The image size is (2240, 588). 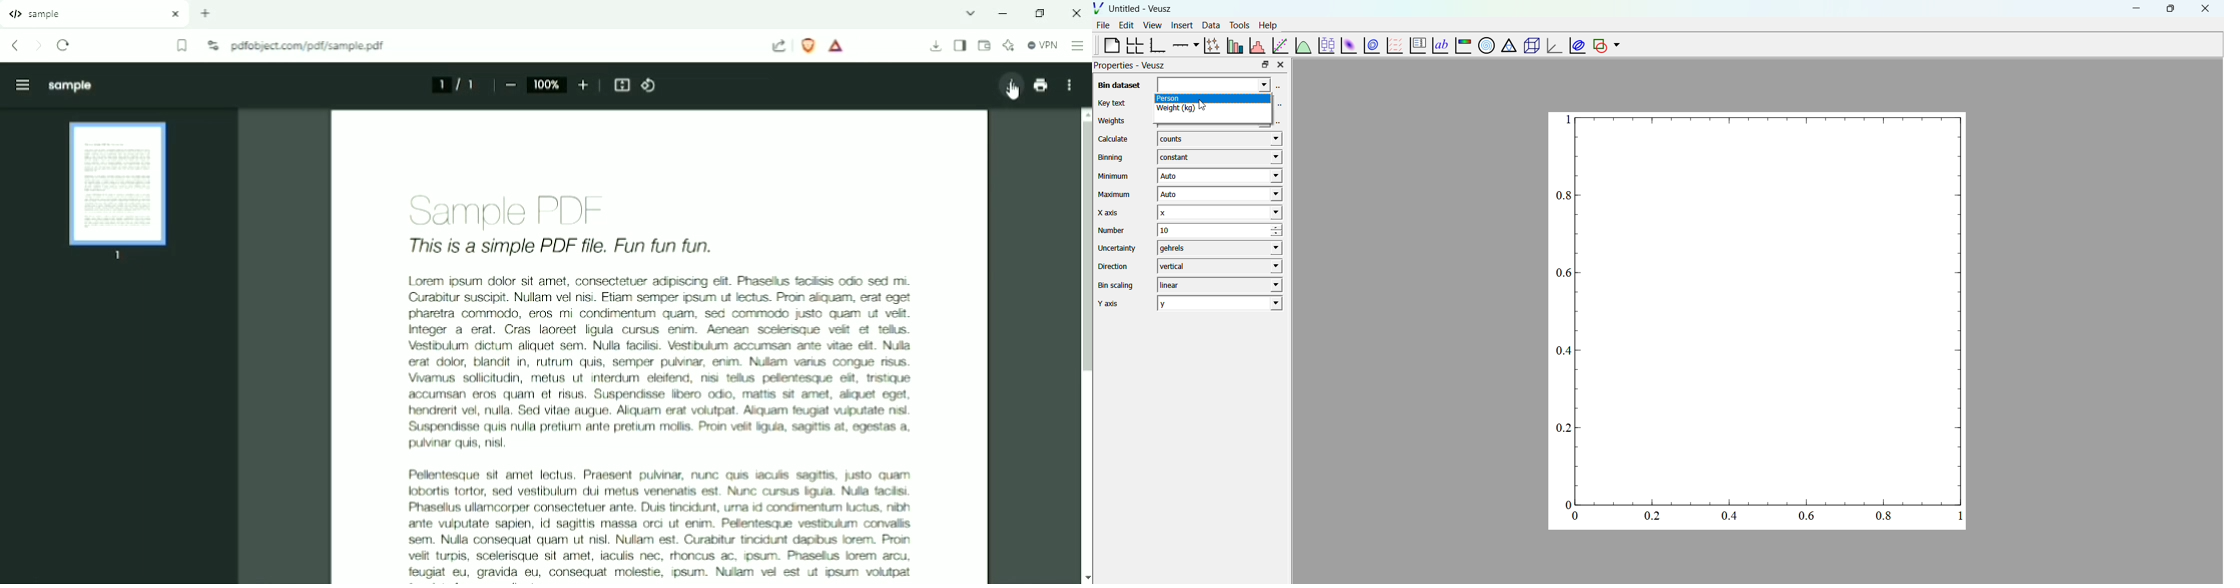 What do you see at coordinates (1562, 429) in the screenshot?
I see `0.2` at bounding box center [1562, 429].